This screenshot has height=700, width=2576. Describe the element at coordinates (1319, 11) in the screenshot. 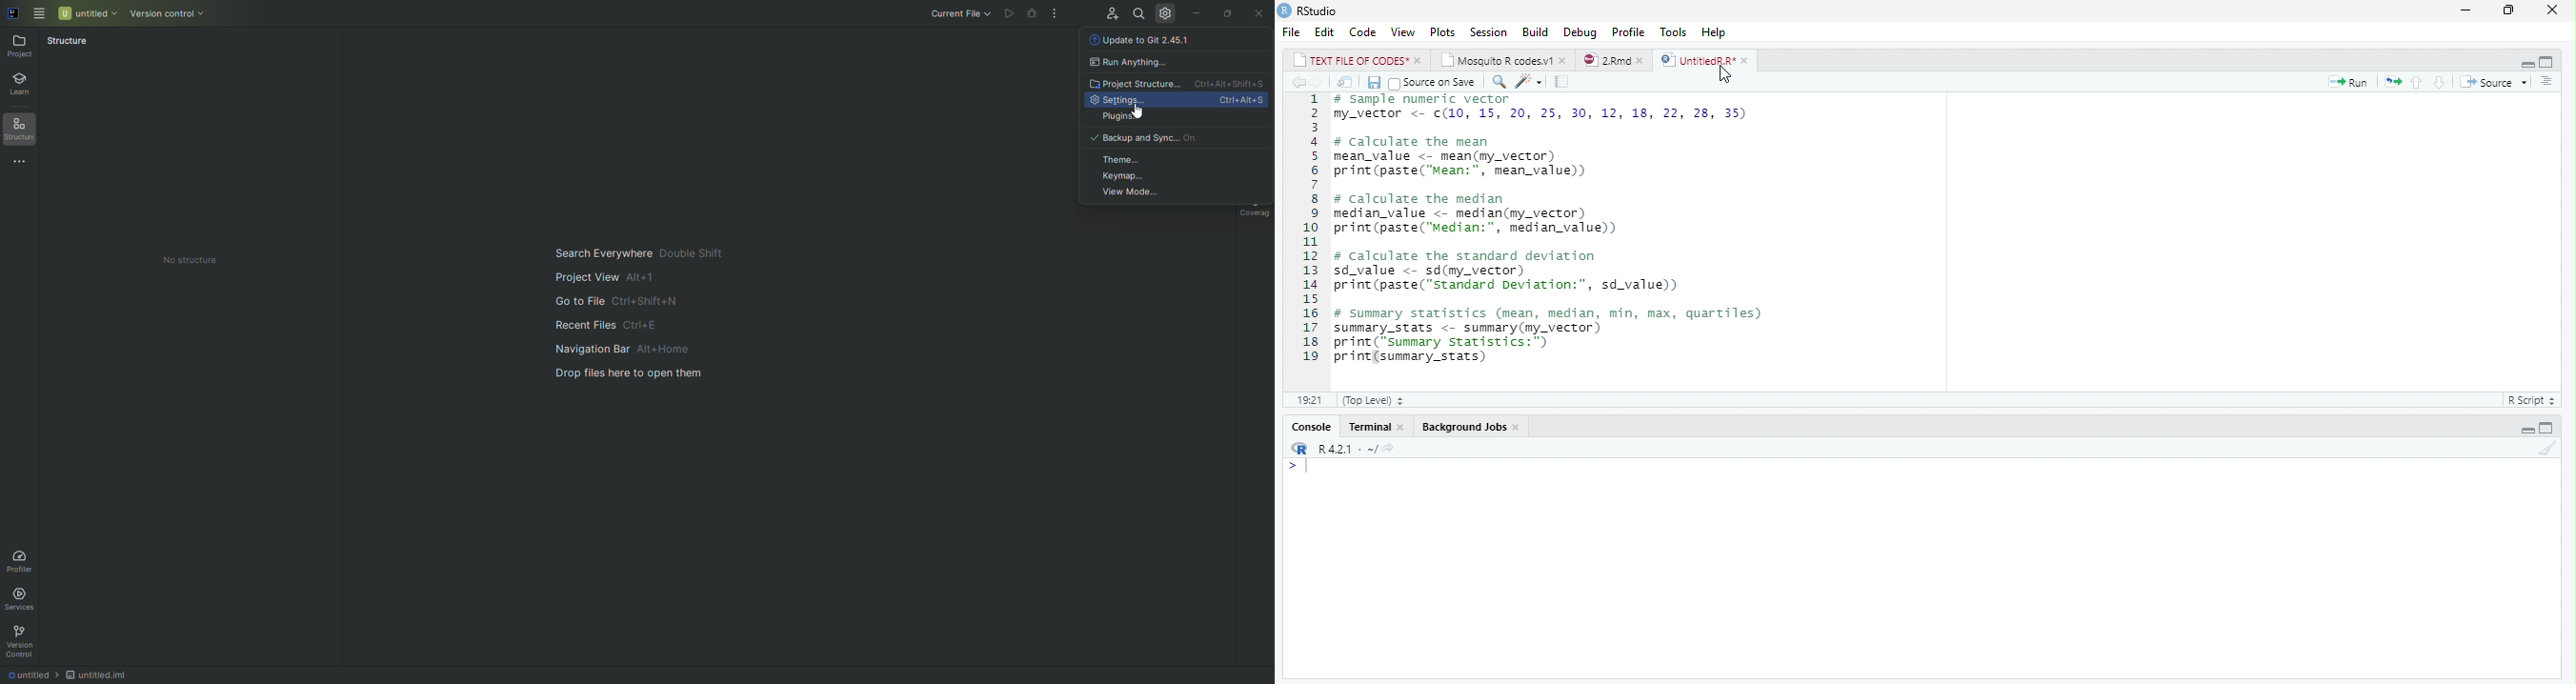

I see `RStudio` at that location.